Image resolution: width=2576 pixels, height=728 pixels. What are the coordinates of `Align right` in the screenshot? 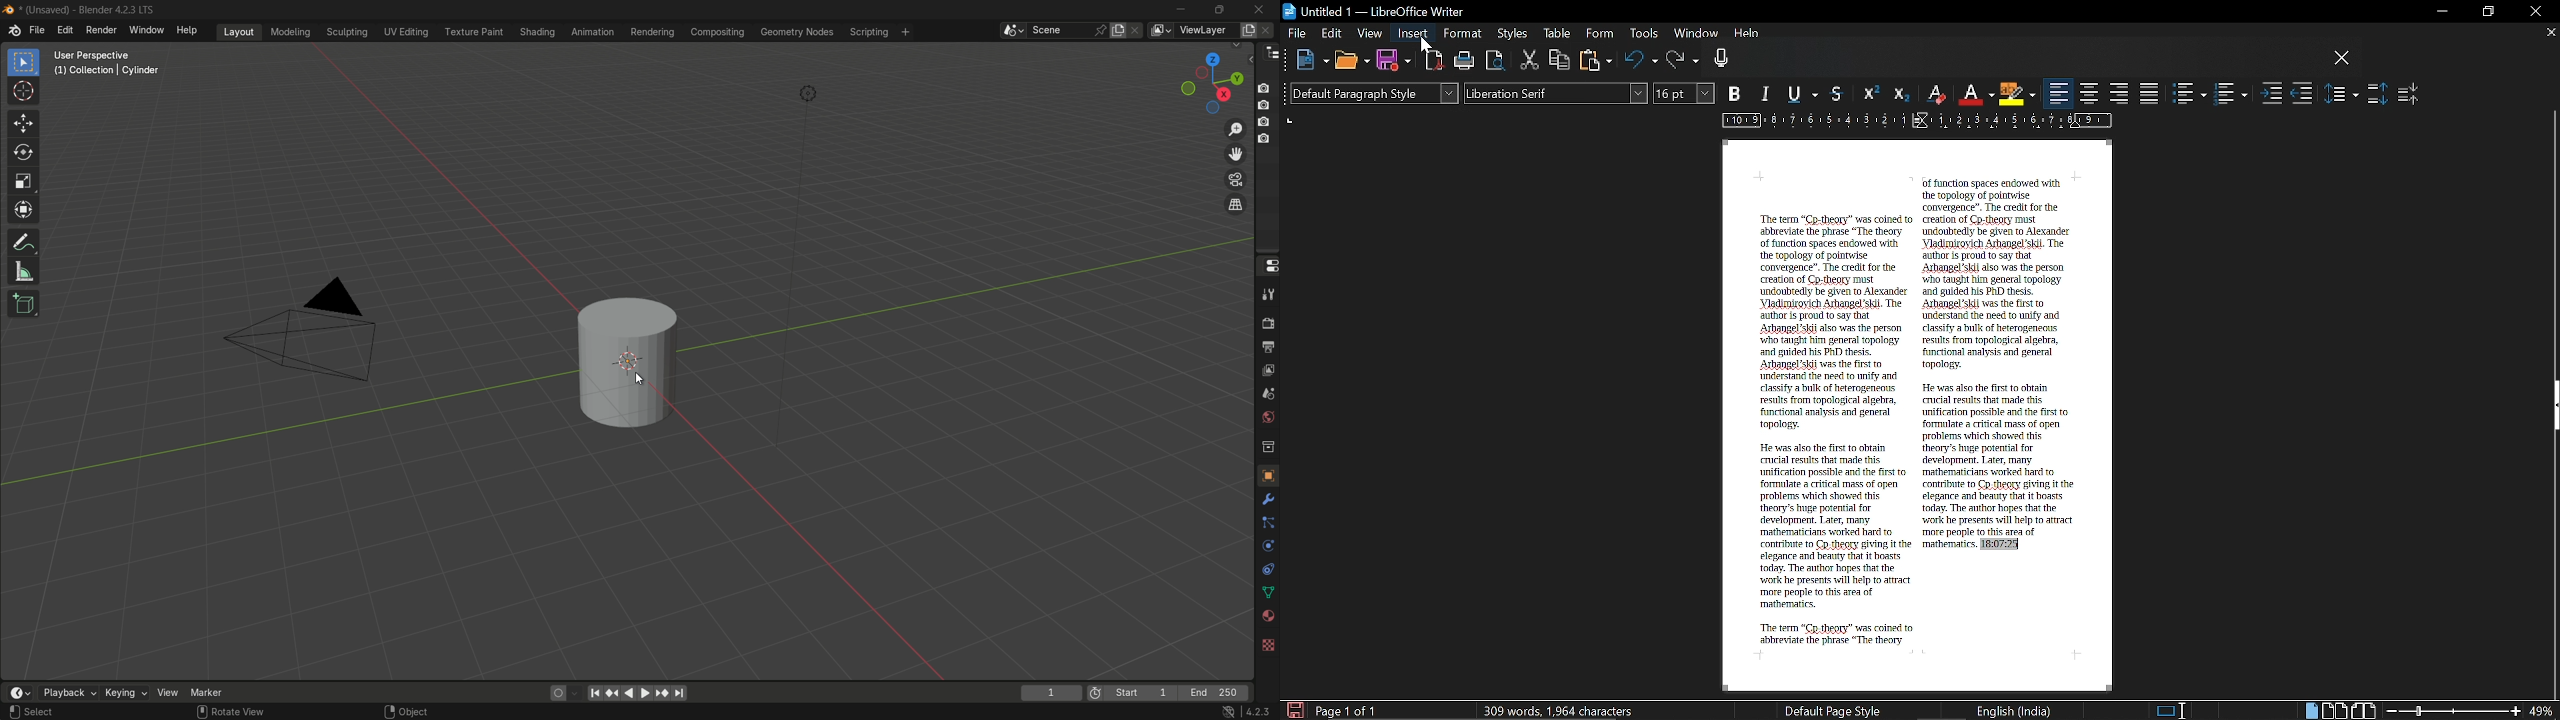 It's located at (2120, 92).